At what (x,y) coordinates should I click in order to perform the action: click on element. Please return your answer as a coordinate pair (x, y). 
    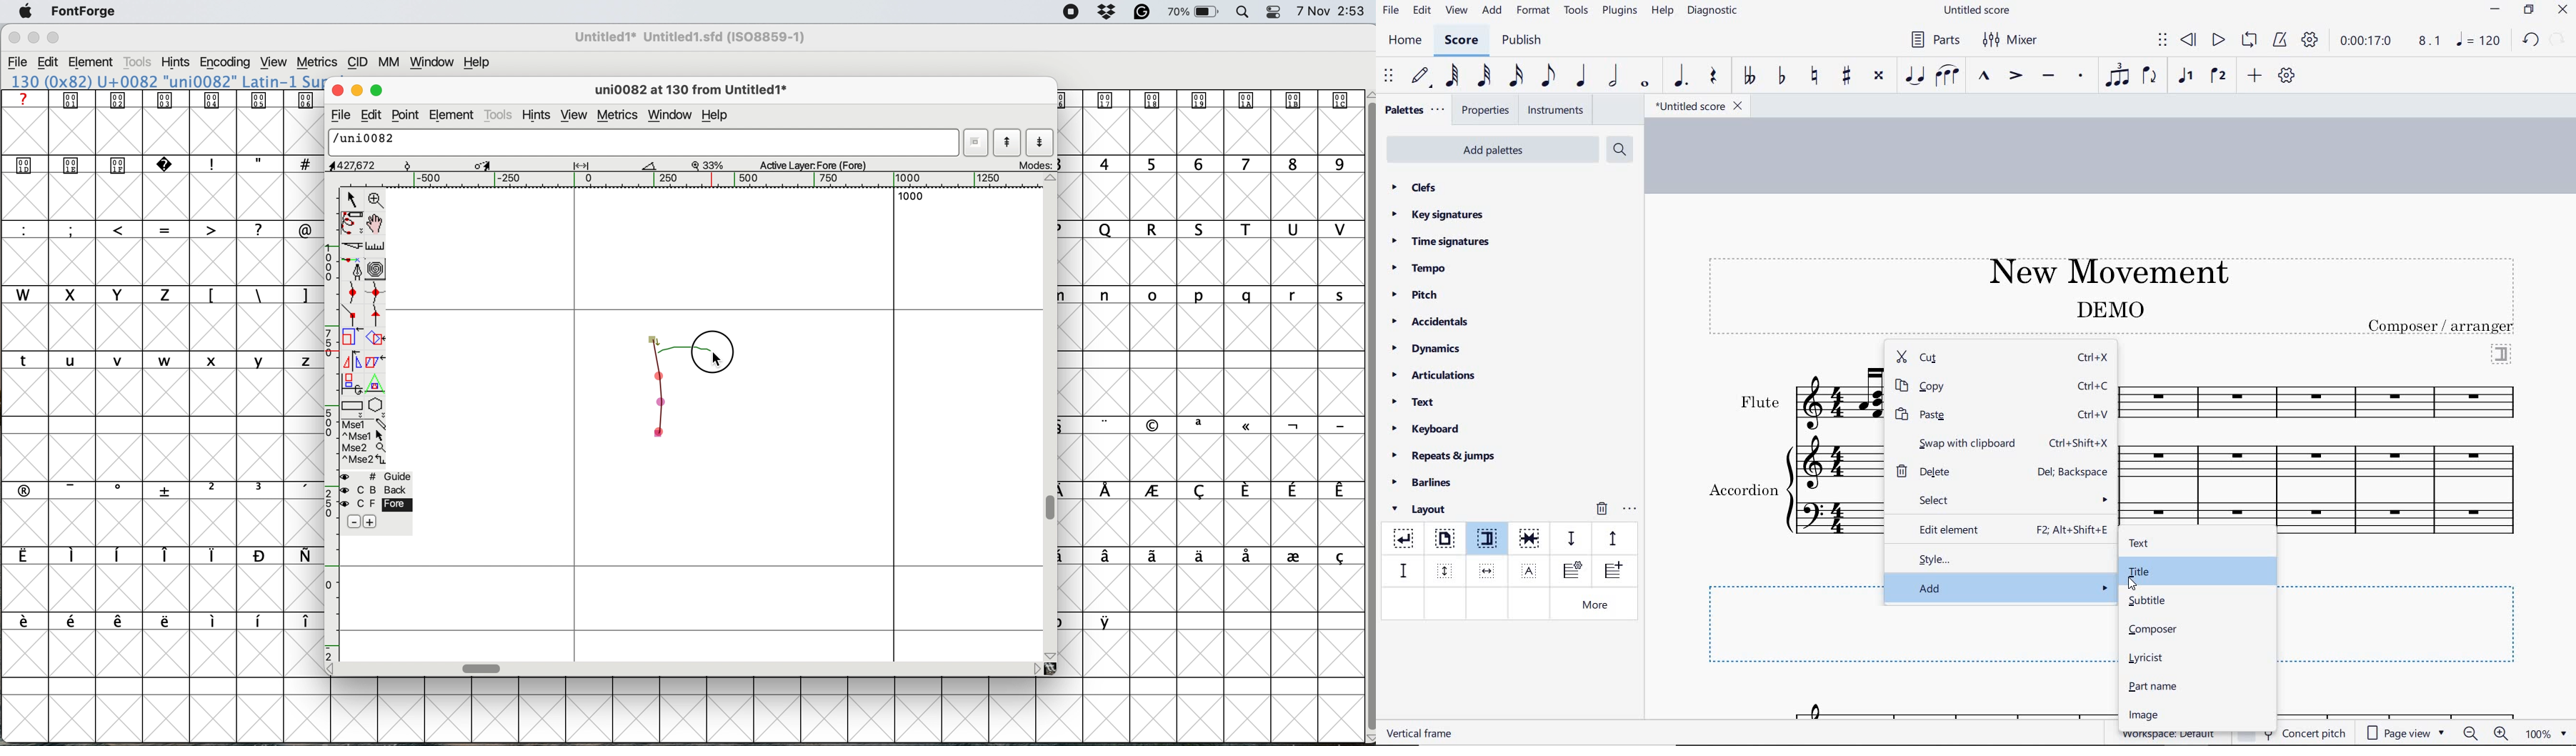
    Looking at the image, I should click on (453, 116).